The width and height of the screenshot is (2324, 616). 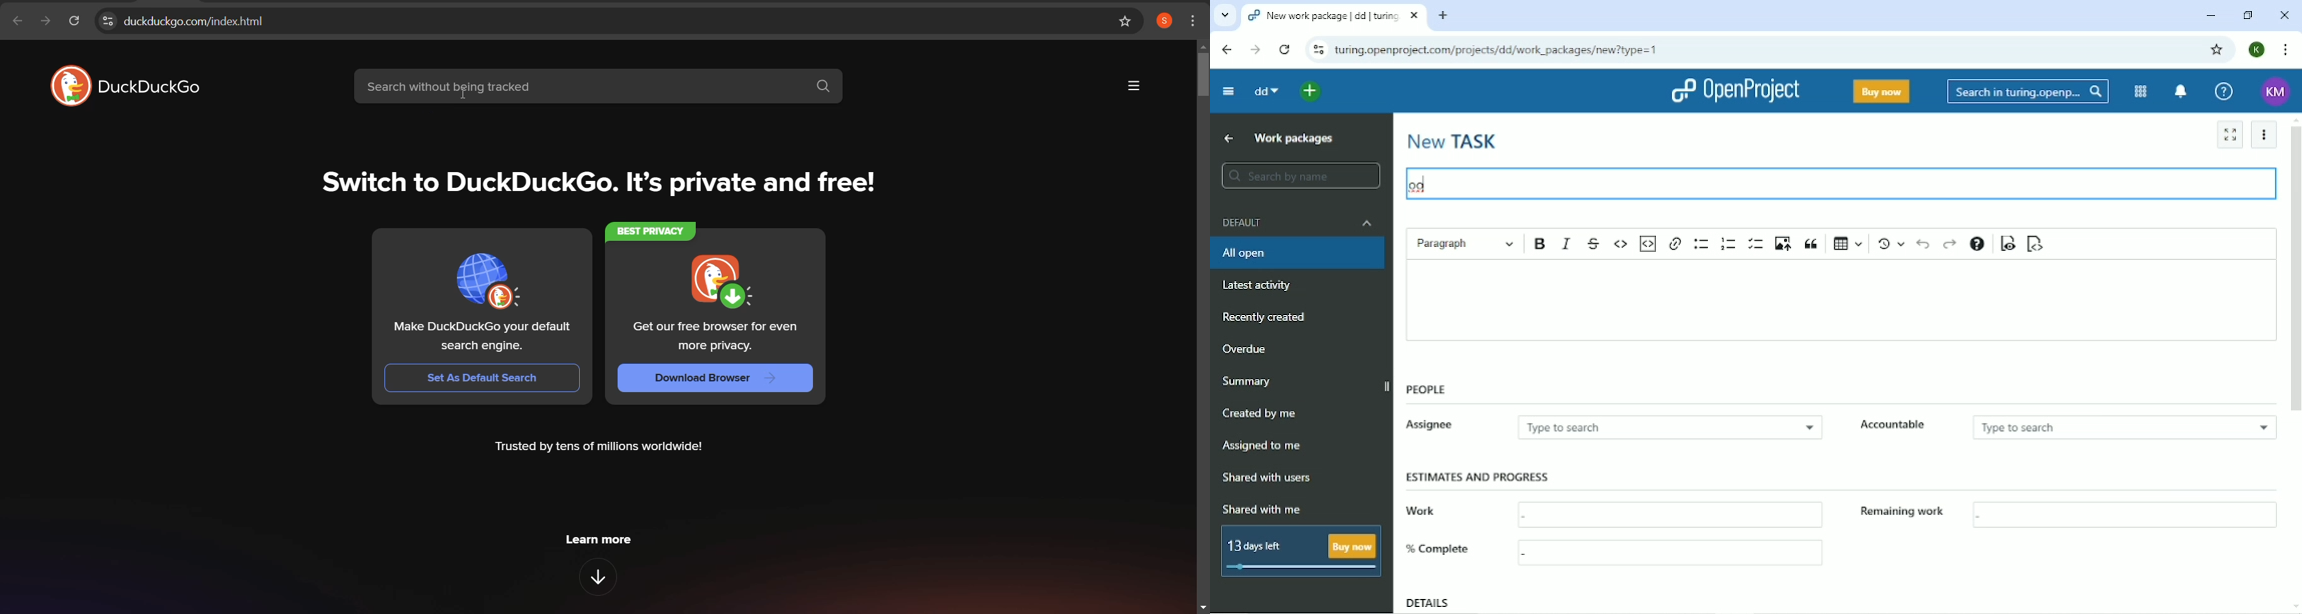 What do you see at coordinates (45, 23) in the screenshot?
I see `click to go forward` at bounding box center [45, 23].